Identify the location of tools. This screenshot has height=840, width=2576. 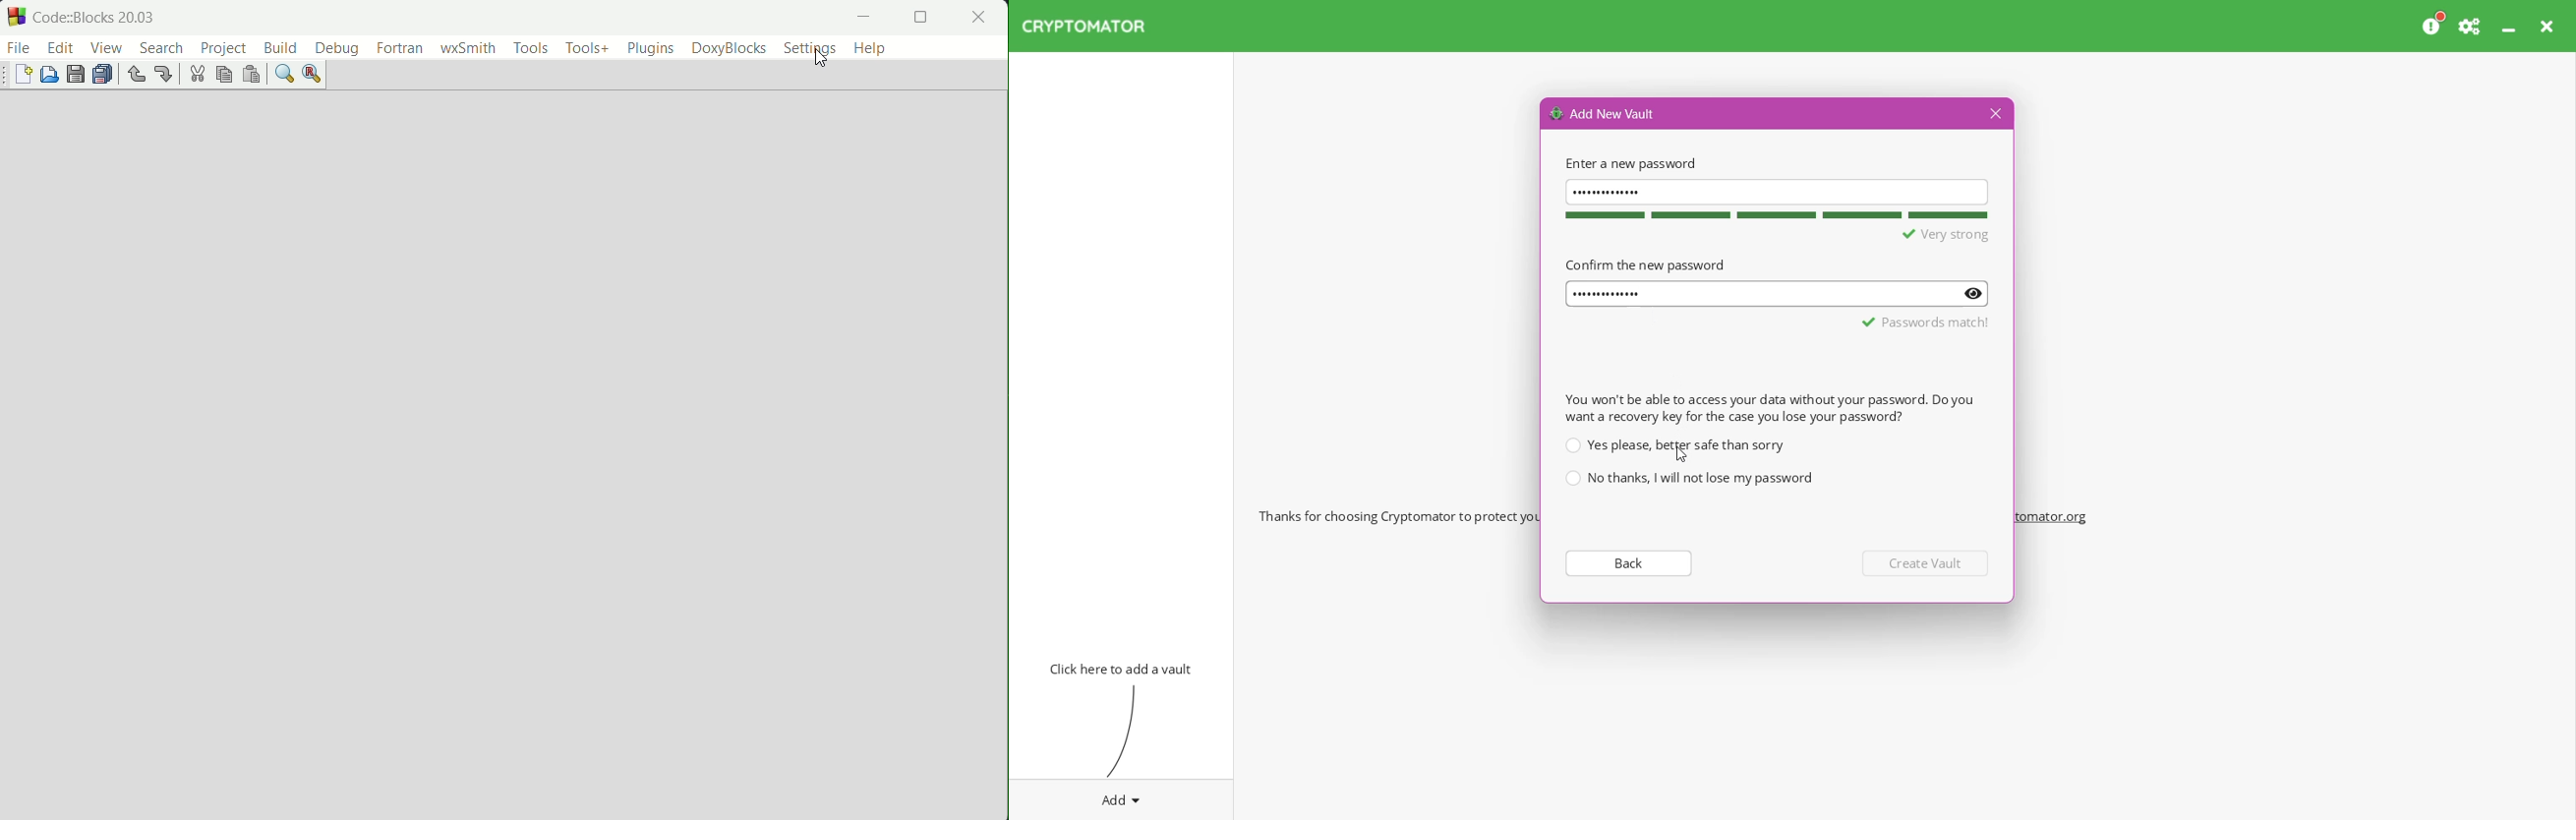
(530, 48).